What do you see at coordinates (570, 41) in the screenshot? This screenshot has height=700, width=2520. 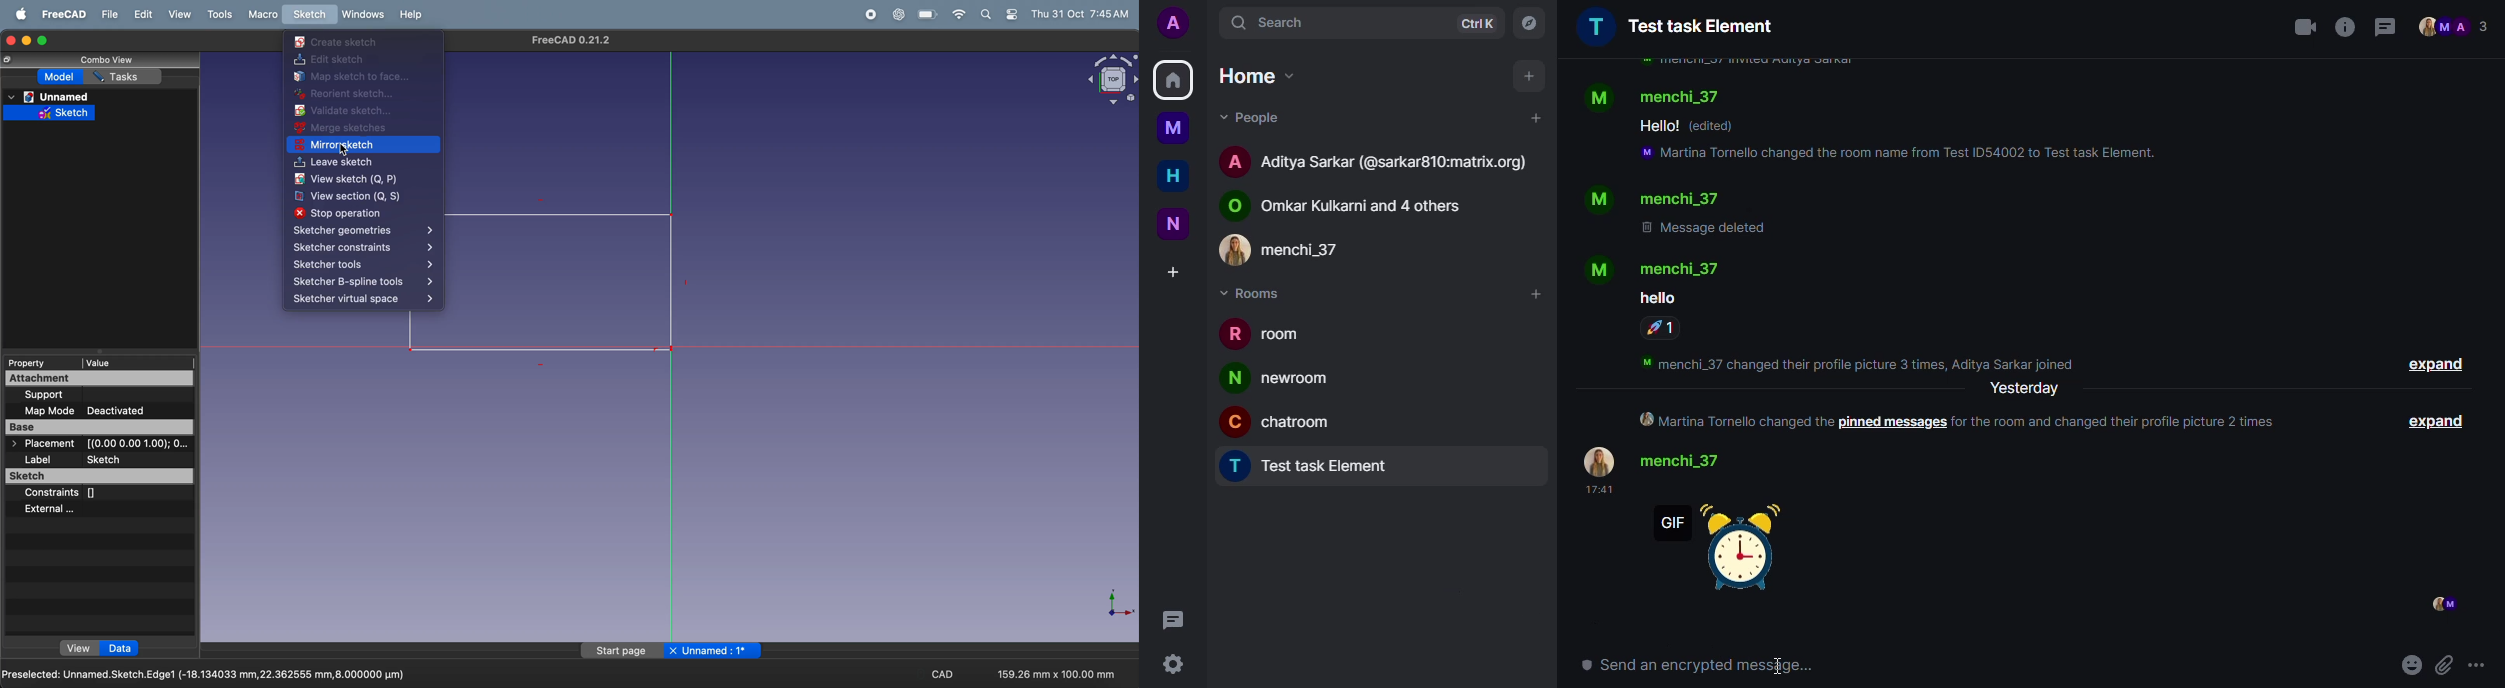 I see `freecad title` at bounding box center [570, 41].